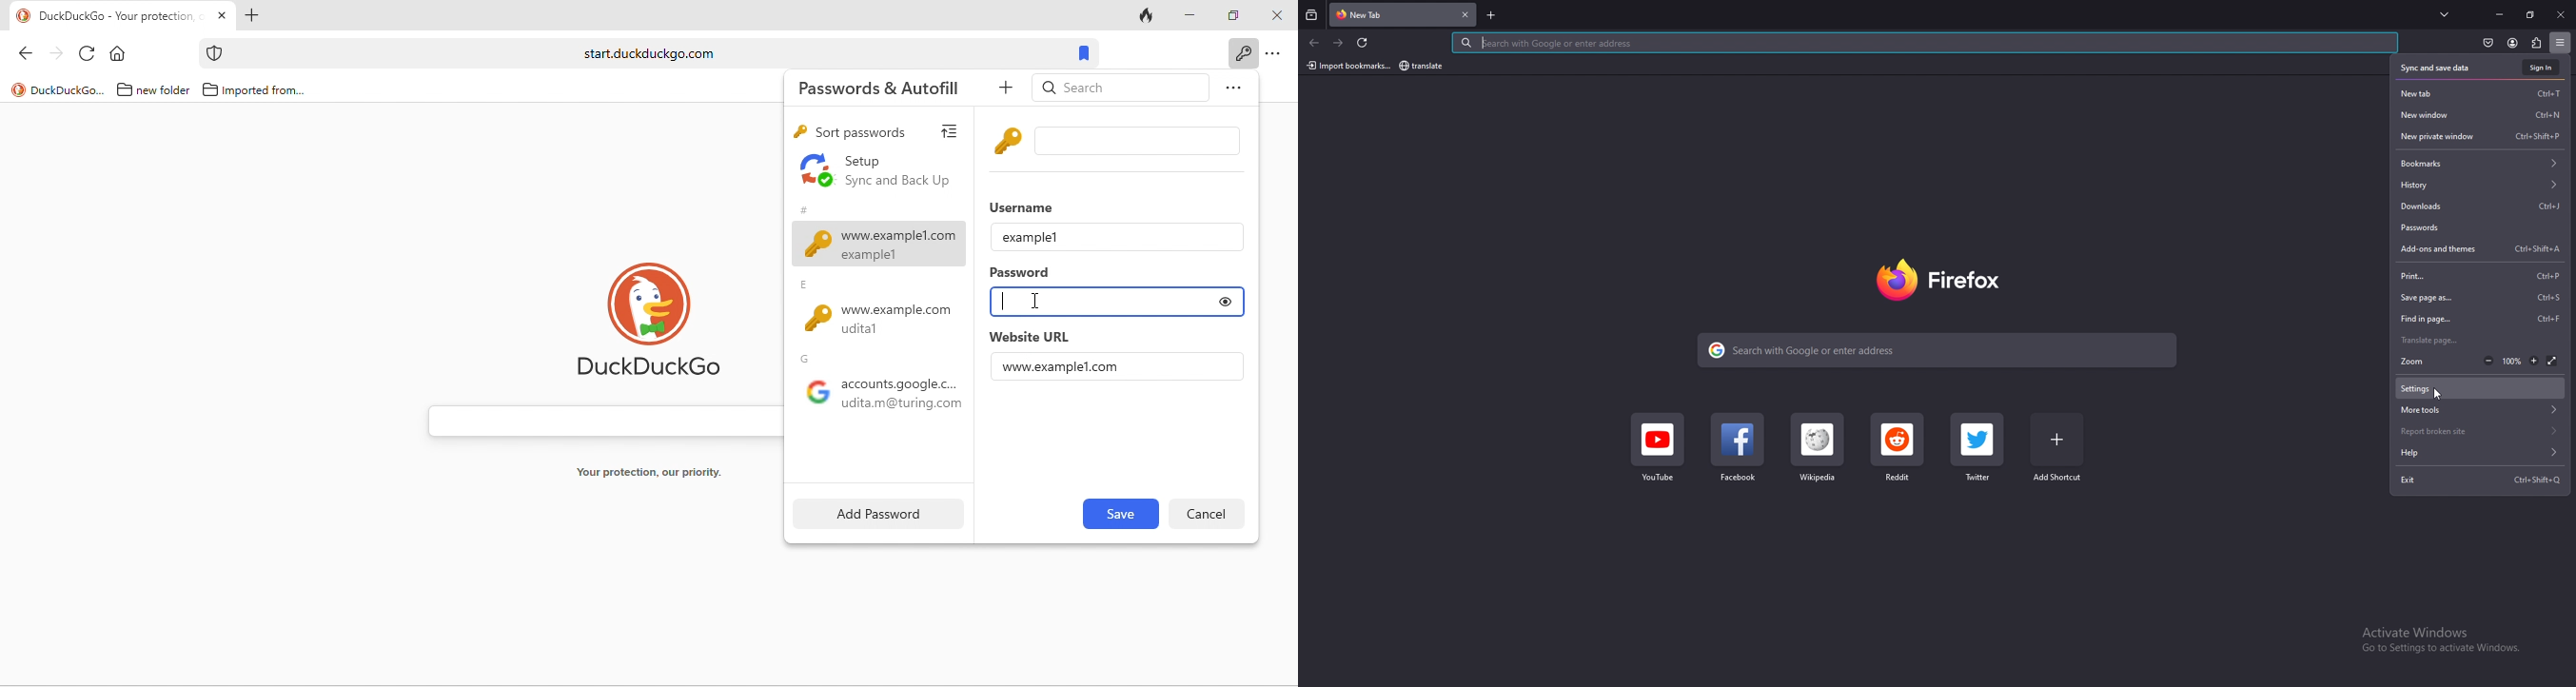 Image resolution: width=2576 pixels, height=700 pixels. I want to click on forward, so click(1340, 43).